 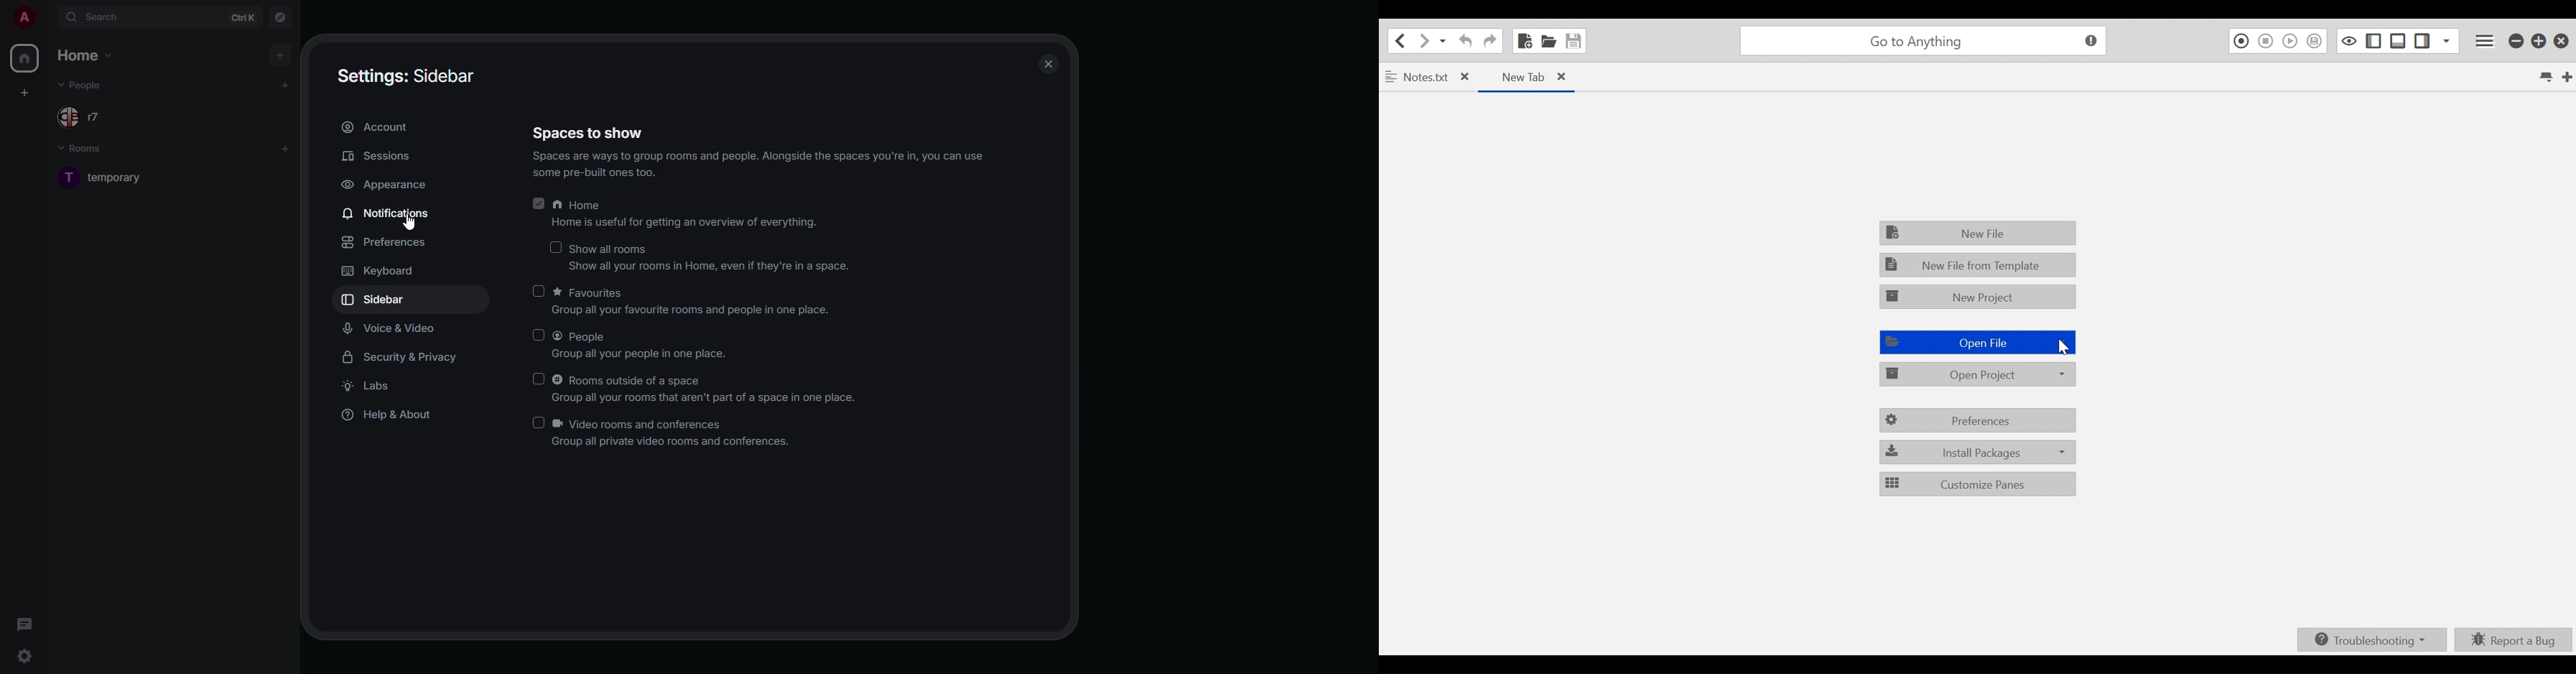 I want to click on account, so click(x=379, y=129).